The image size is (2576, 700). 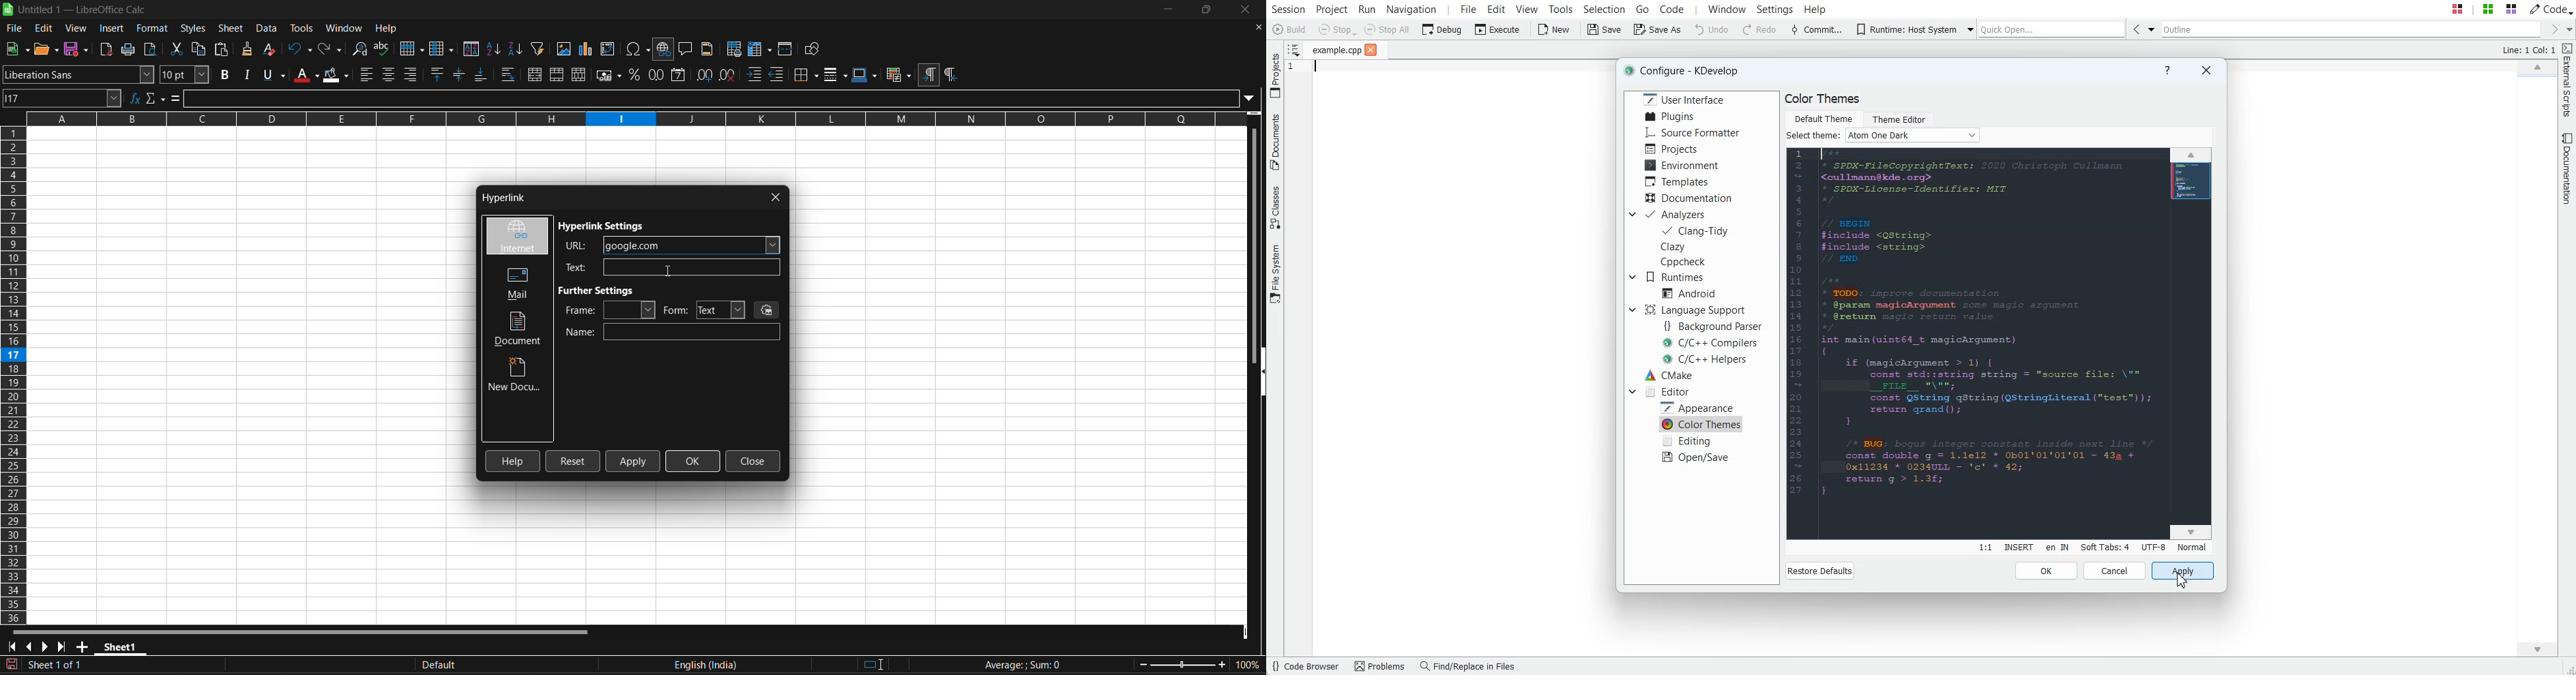 I want to click on toggle print preview, so click(x=153, y=49).